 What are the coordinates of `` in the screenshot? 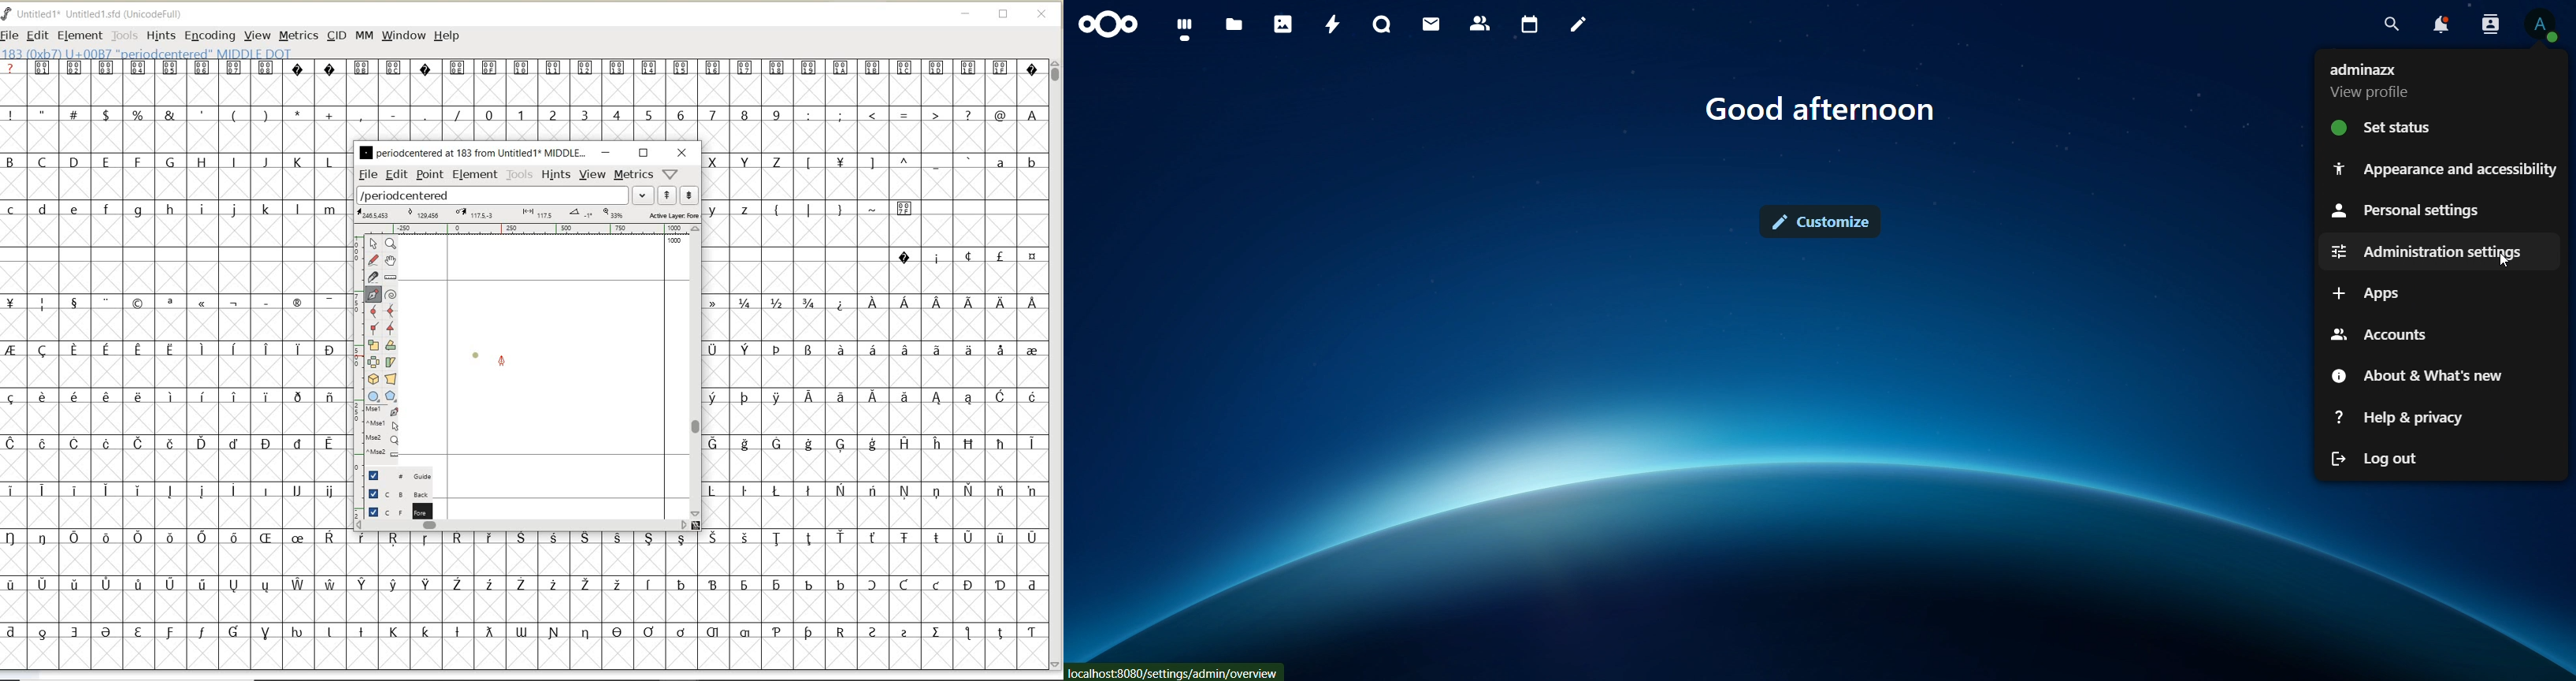 It's located at (887, 164).